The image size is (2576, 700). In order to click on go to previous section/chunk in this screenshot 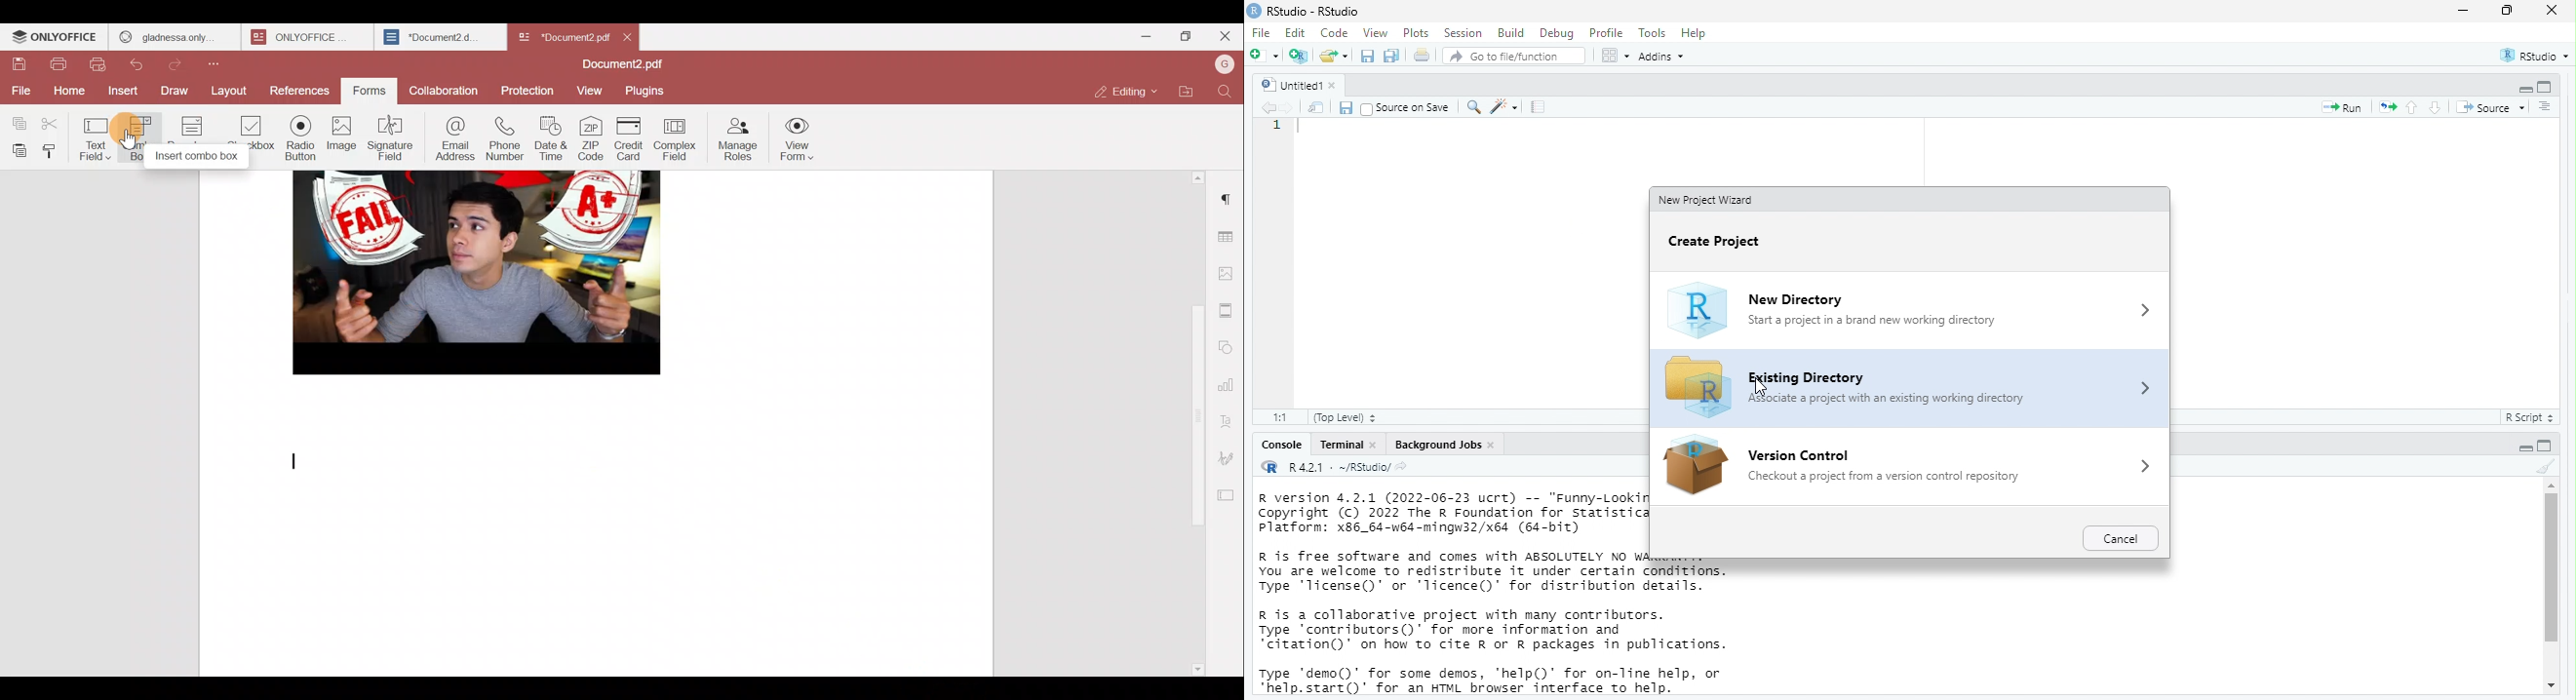, I will do `click(2413, 105)`.